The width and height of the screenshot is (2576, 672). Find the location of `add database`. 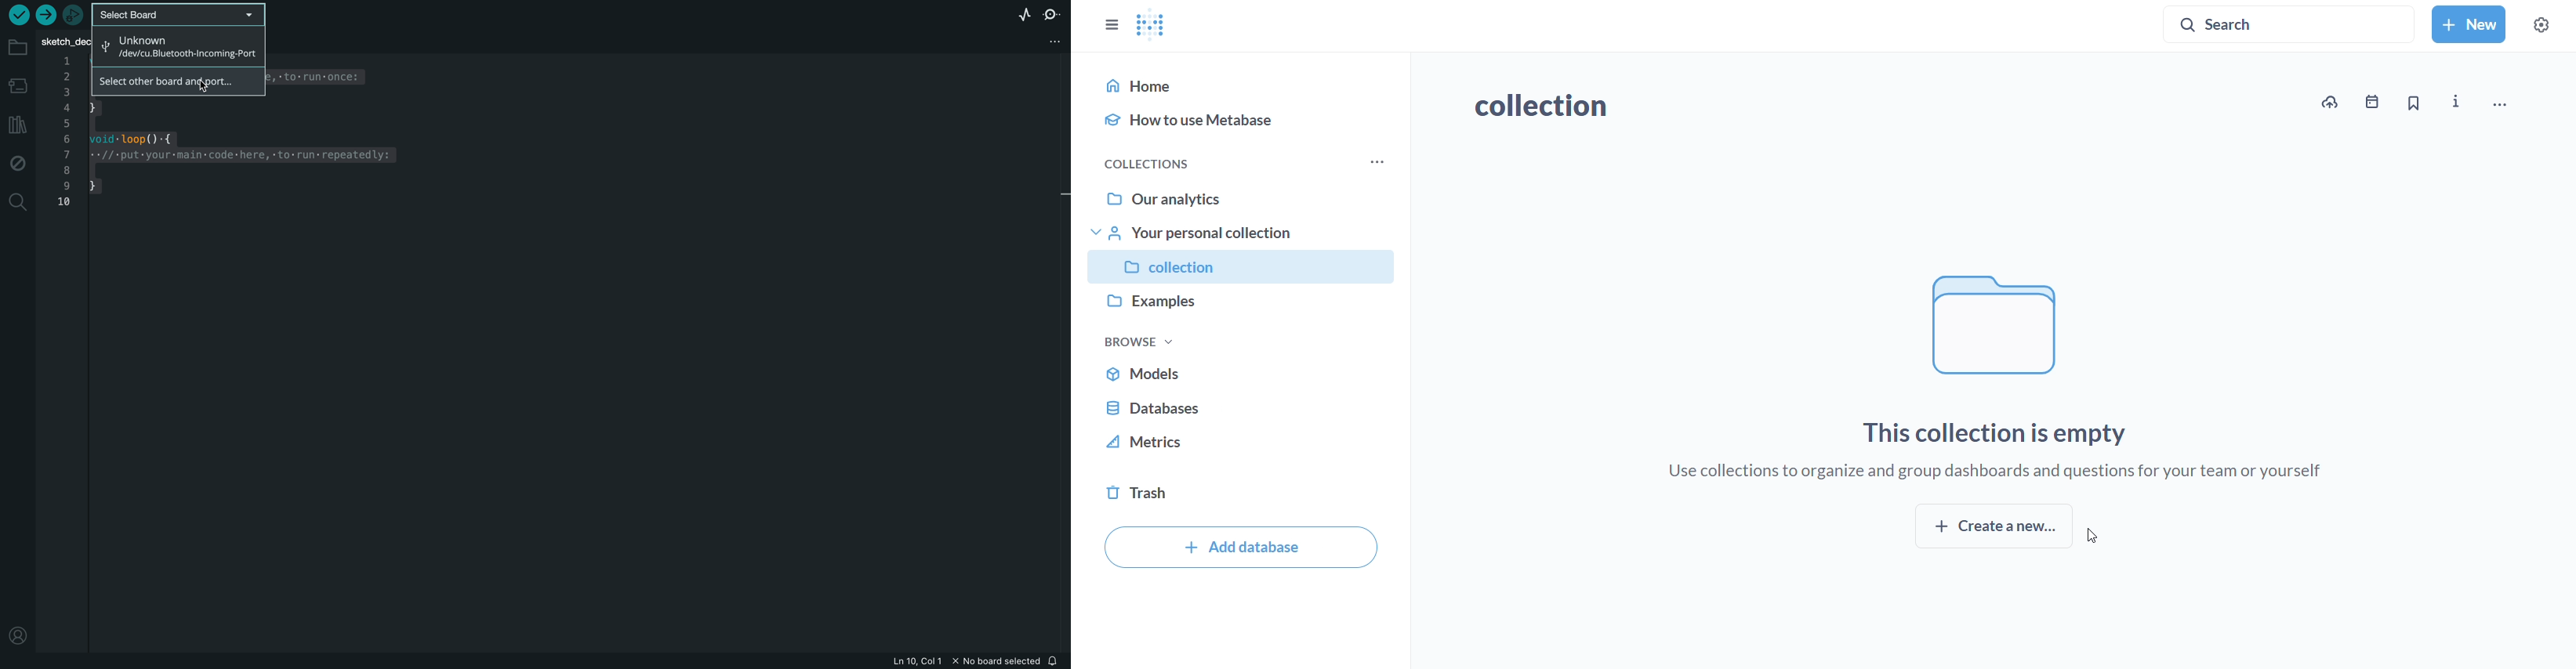

add database is located at coordinates (1240, 549).